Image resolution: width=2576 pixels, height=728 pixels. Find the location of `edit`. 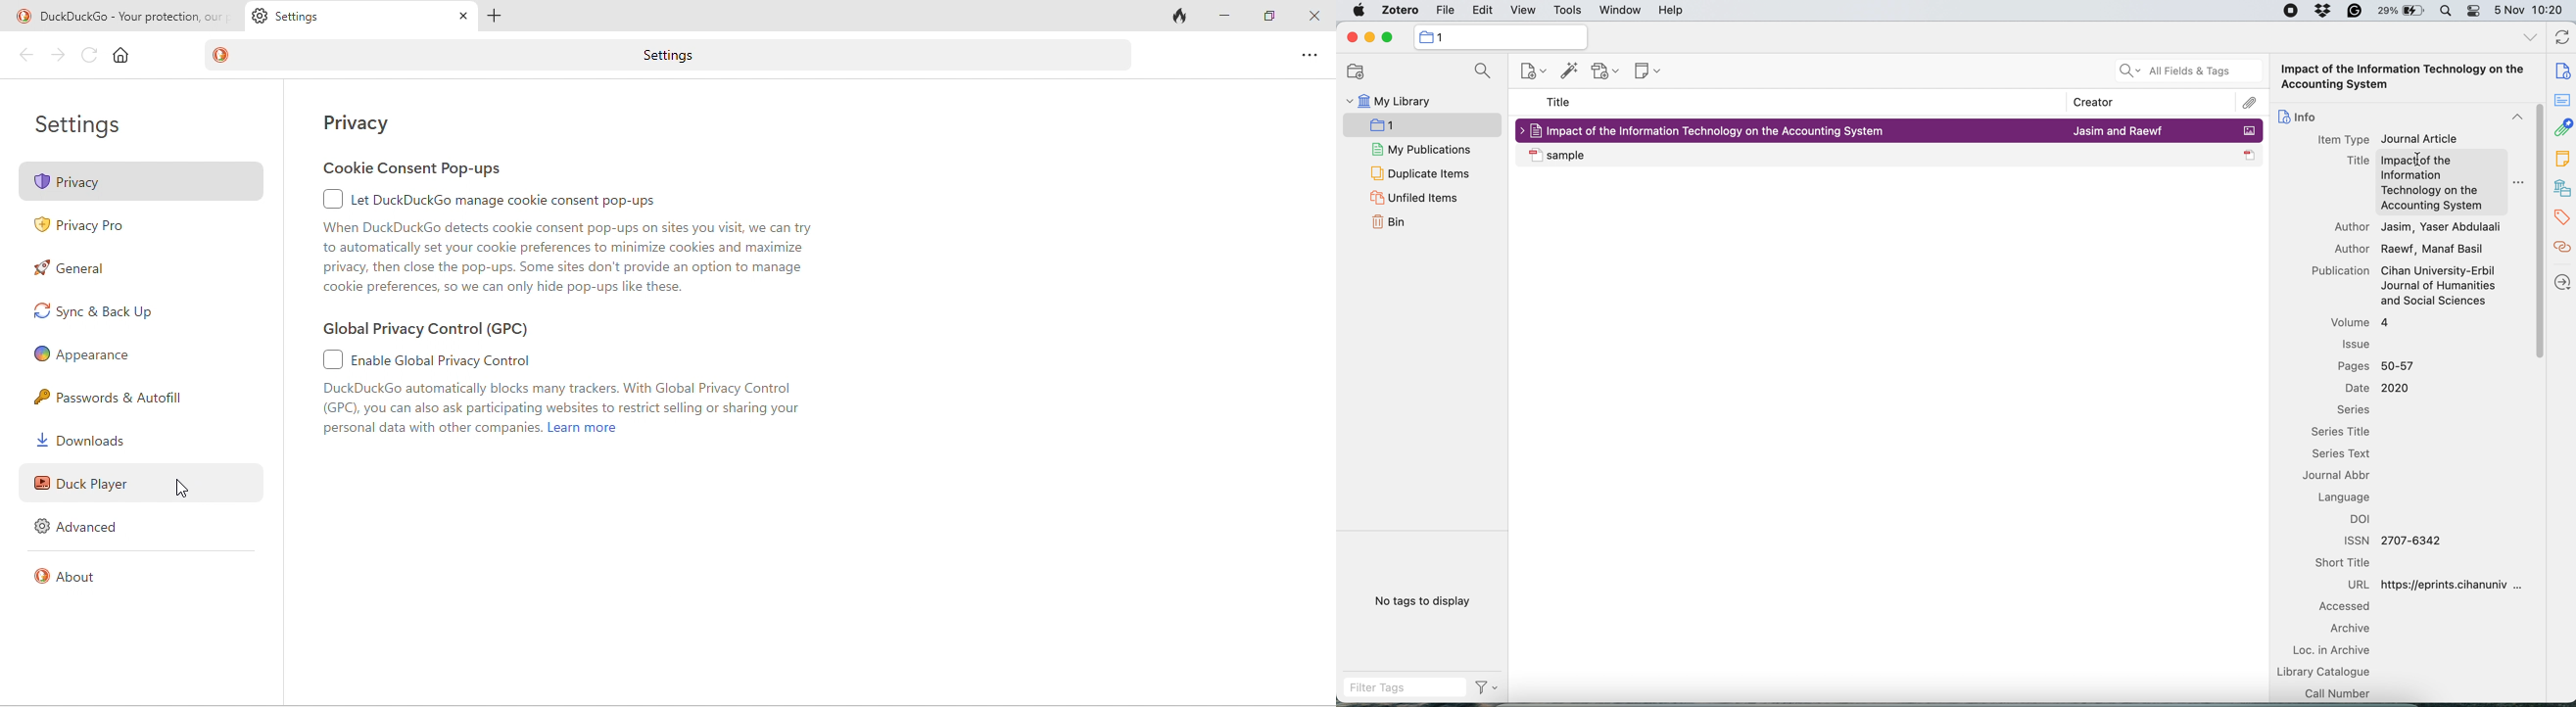

edit is located at coordinates (1483, 11).